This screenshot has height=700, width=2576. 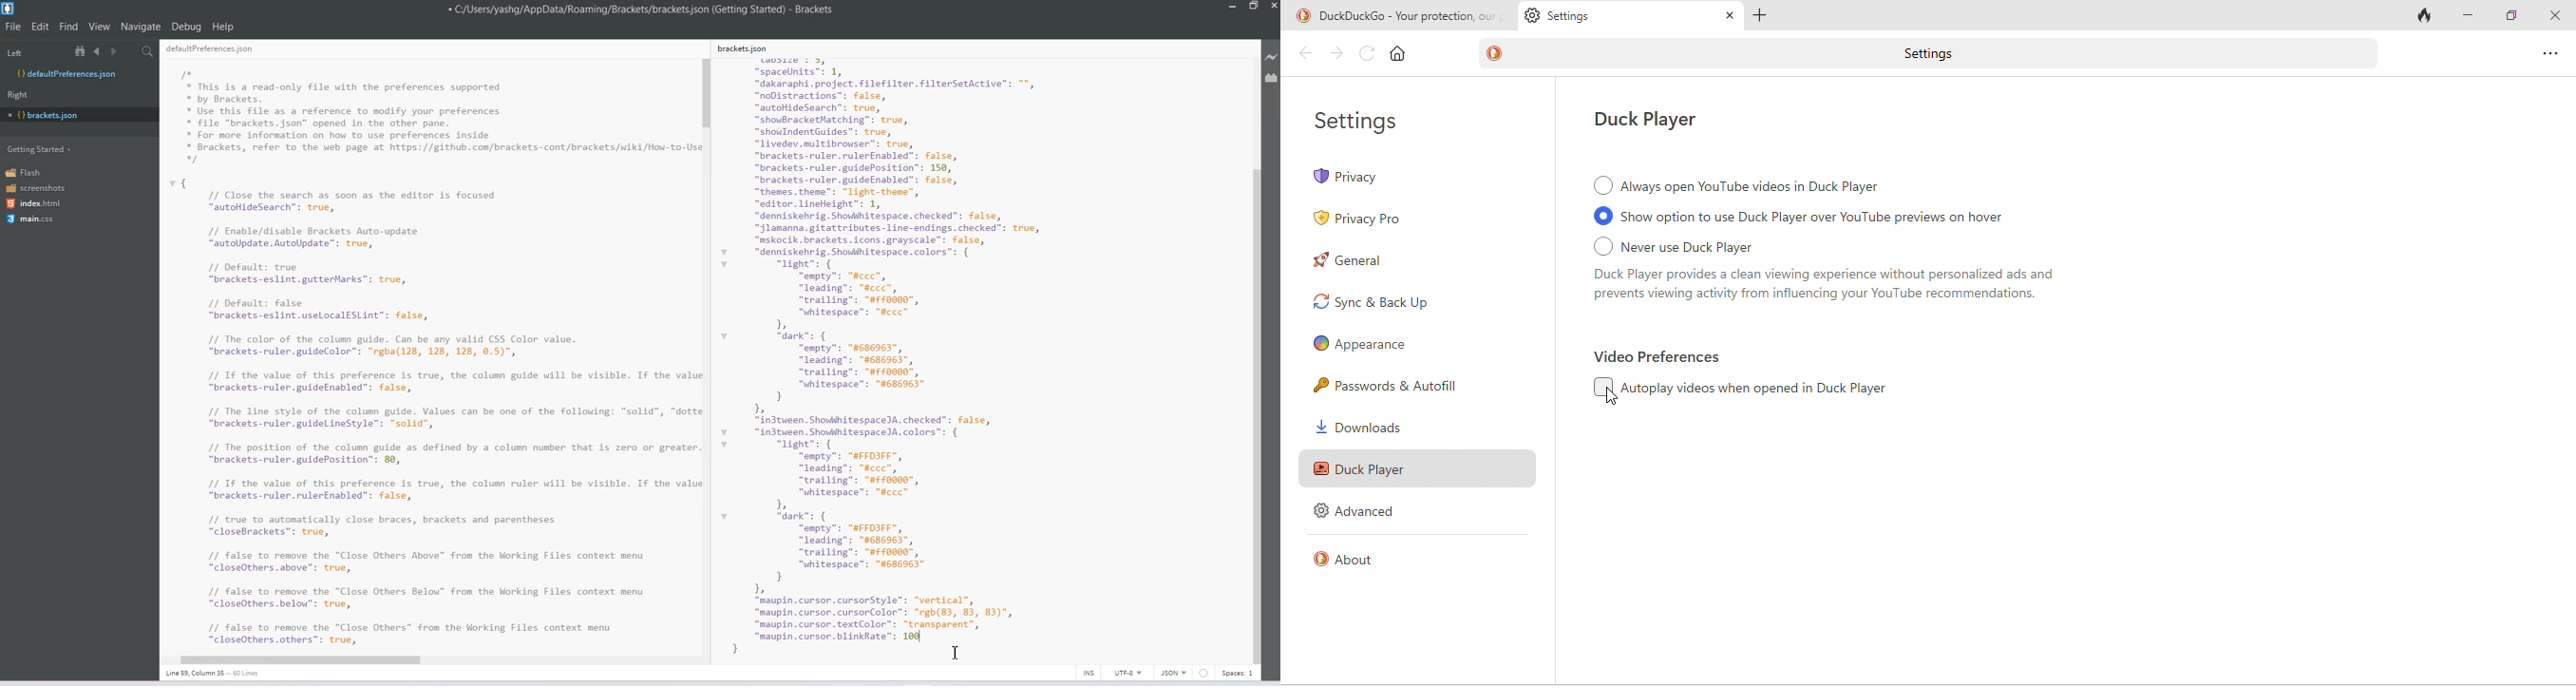 What do you see at coordinates (115, 52) in the screenshot?
I see `Navigate Forward` at bounding box center [115, 52].